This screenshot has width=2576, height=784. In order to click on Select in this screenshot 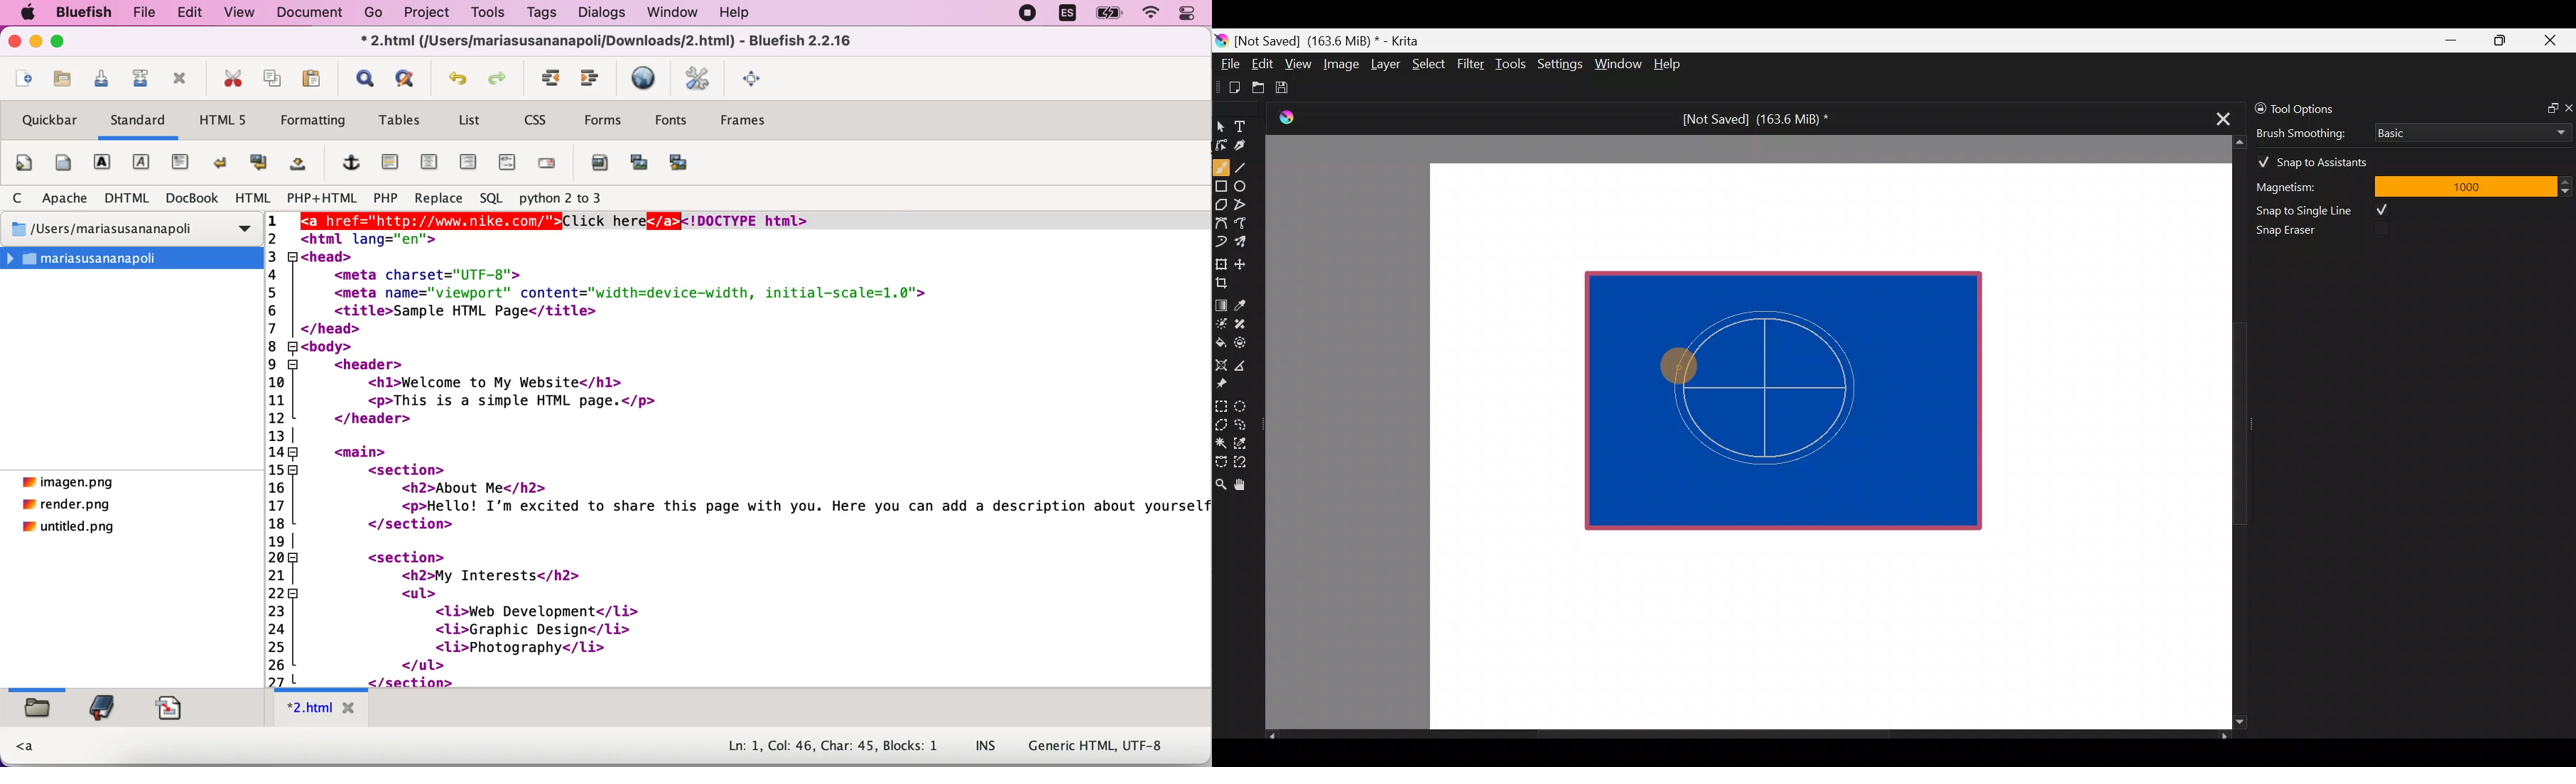, I will do `click(1429, 62)`.